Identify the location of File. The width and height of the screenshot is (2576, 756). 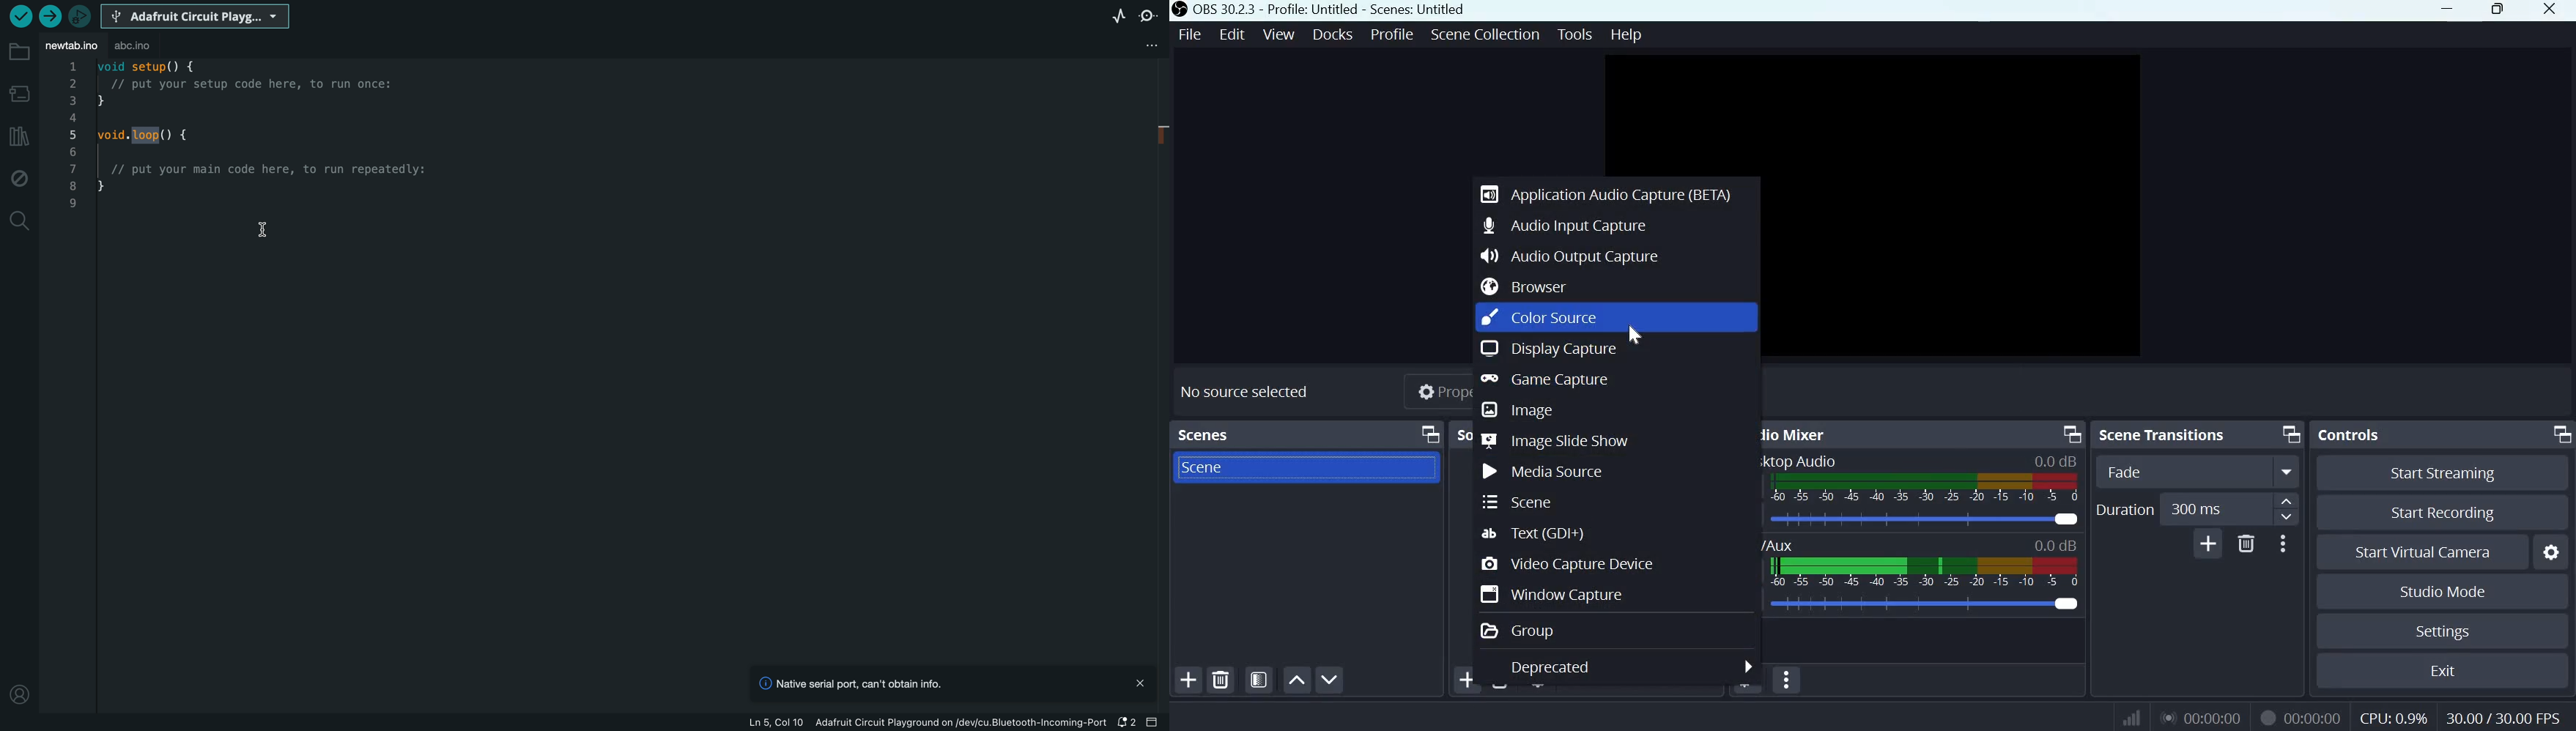
(1193, 33).